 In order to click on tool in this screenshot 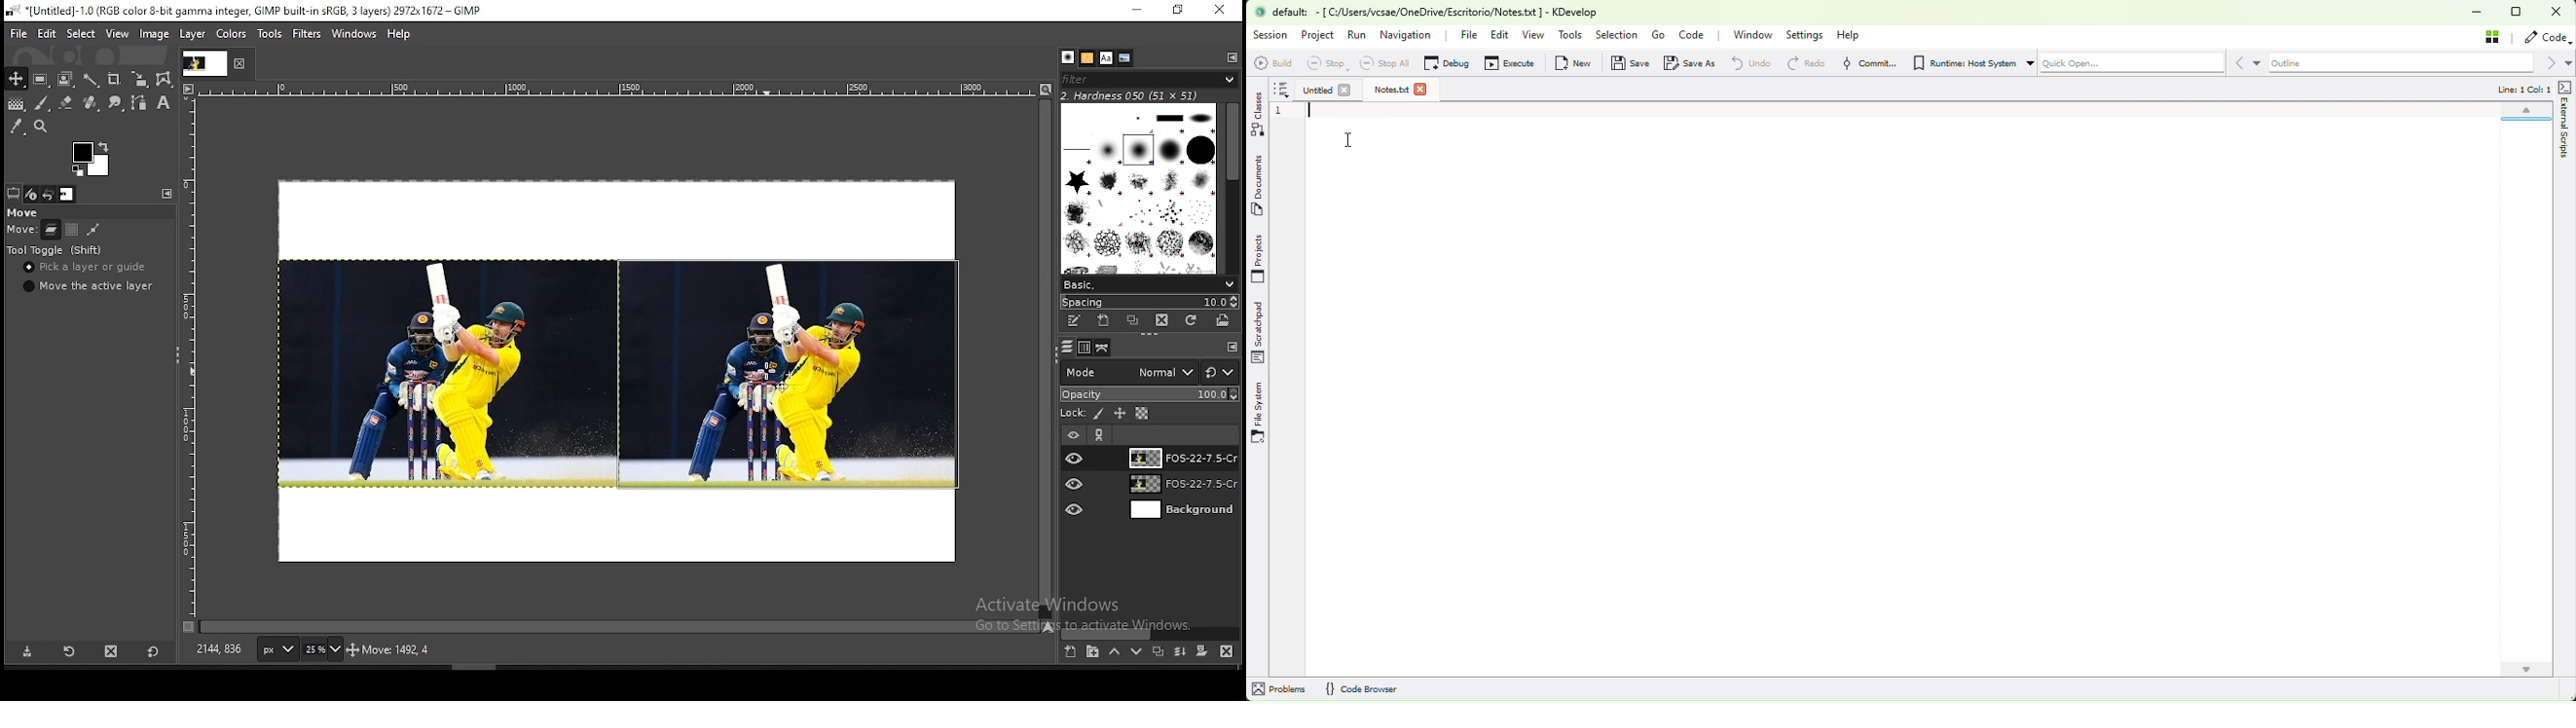, I will do `click(1233, 348)`.